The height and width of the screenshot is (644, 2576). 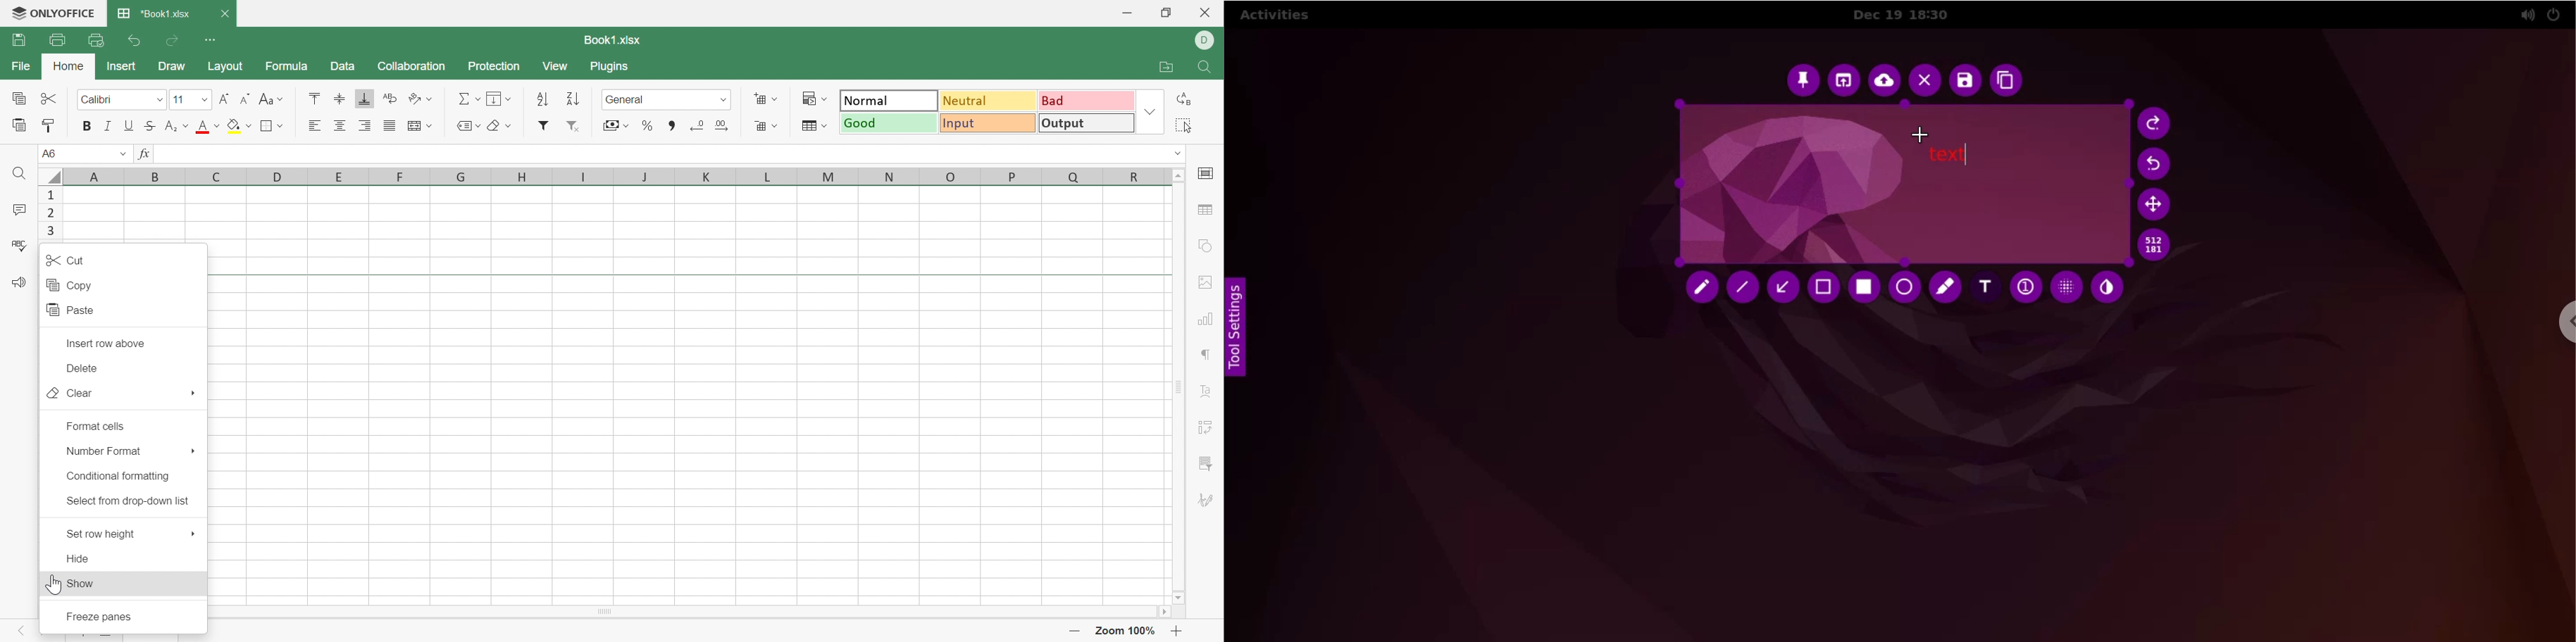 I want to click on Calibri, so click(x=105, y=101).